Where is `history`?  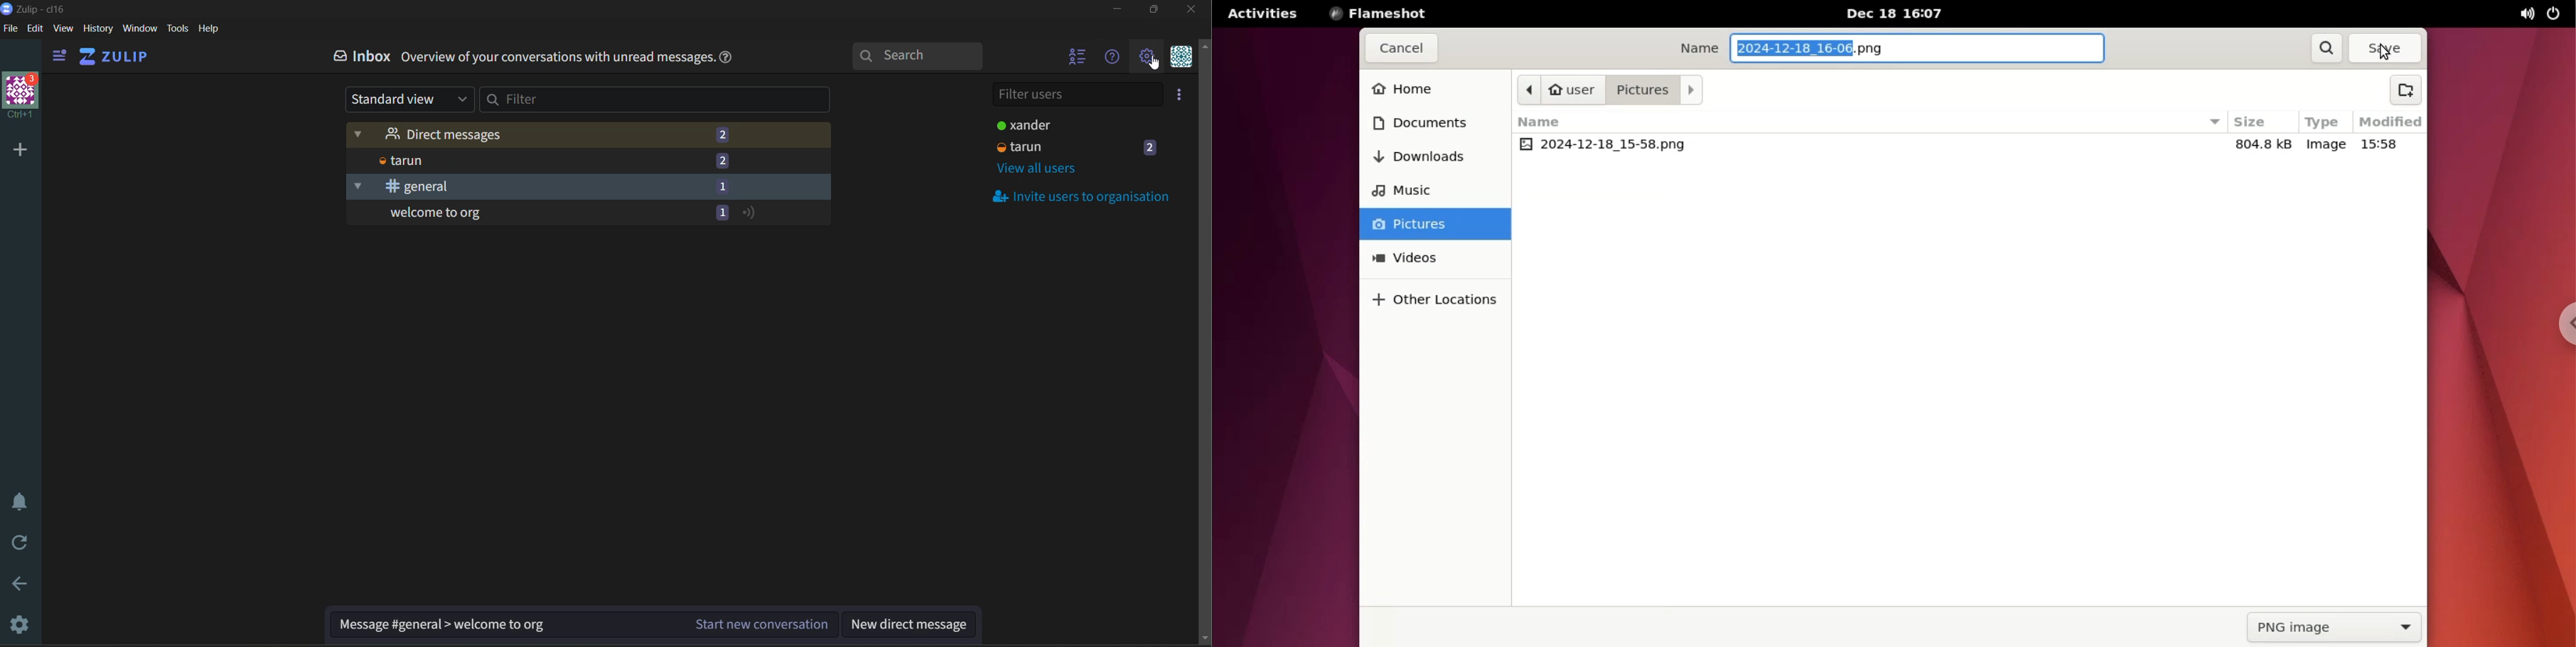
history is located at coordinates (98, 28).